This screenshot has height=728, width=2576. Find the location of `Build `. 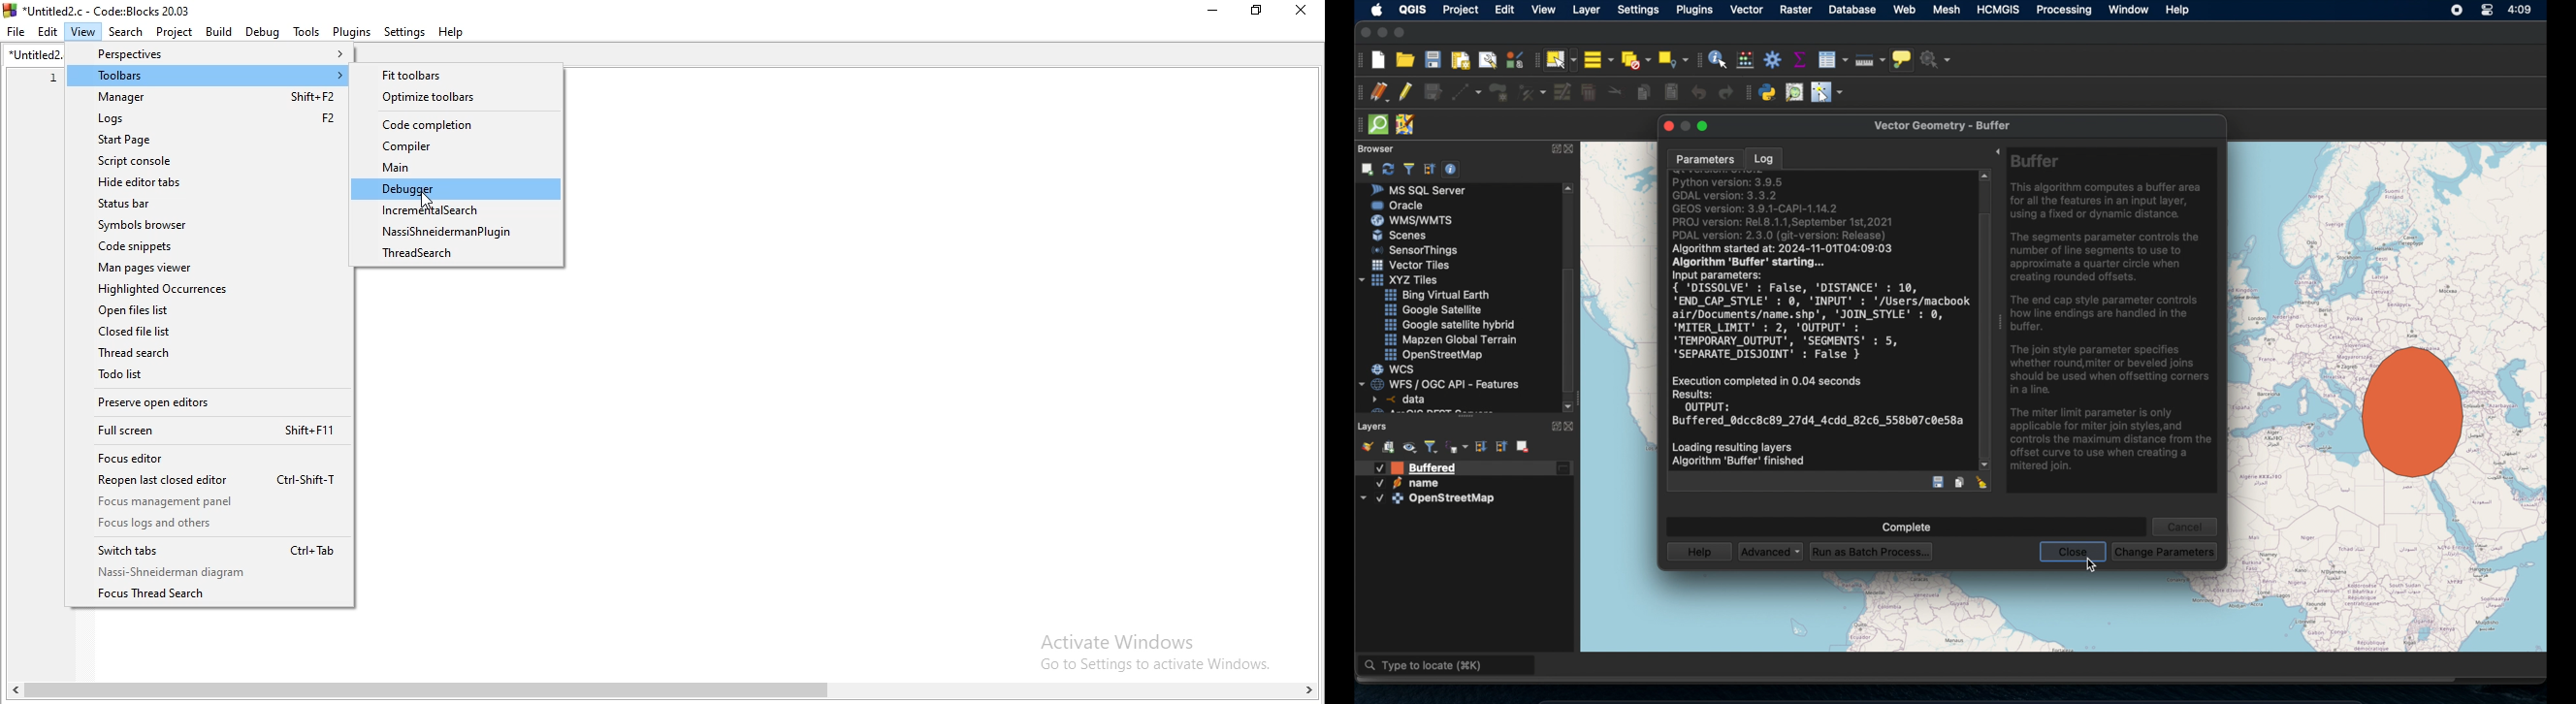

Build  is located at coordinates (219, 32).